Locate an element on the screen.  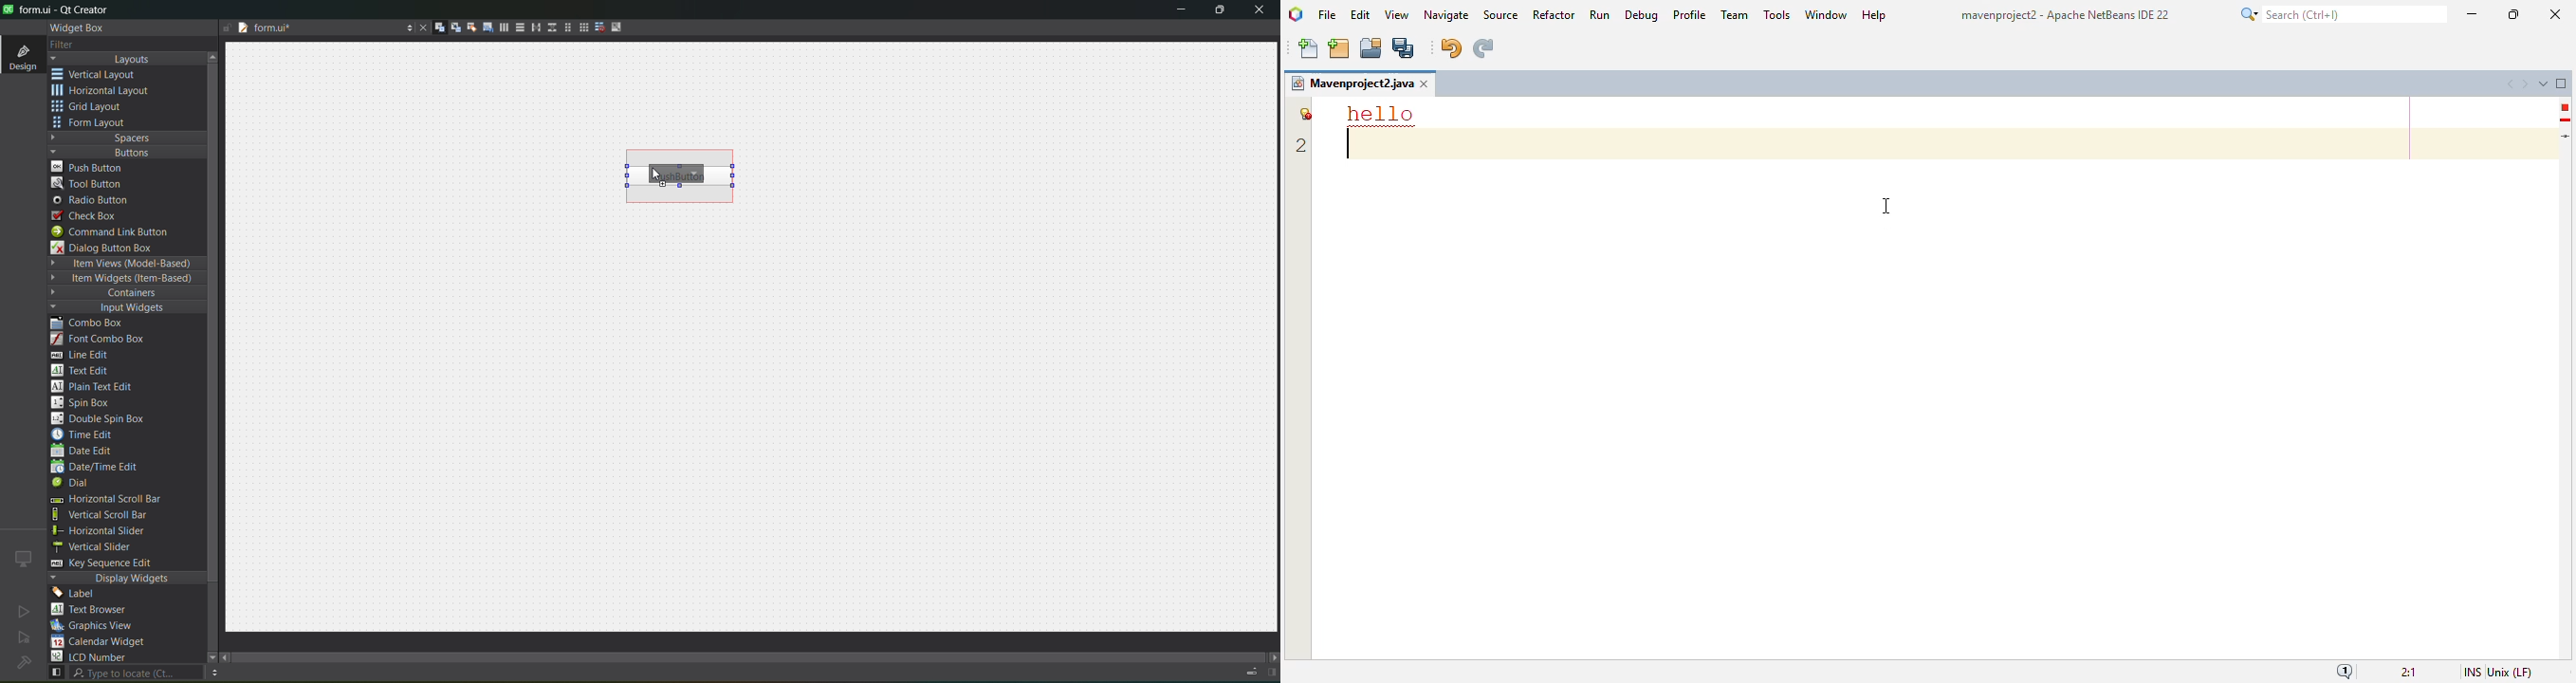
input widgets is located at coordinates (120, 308).